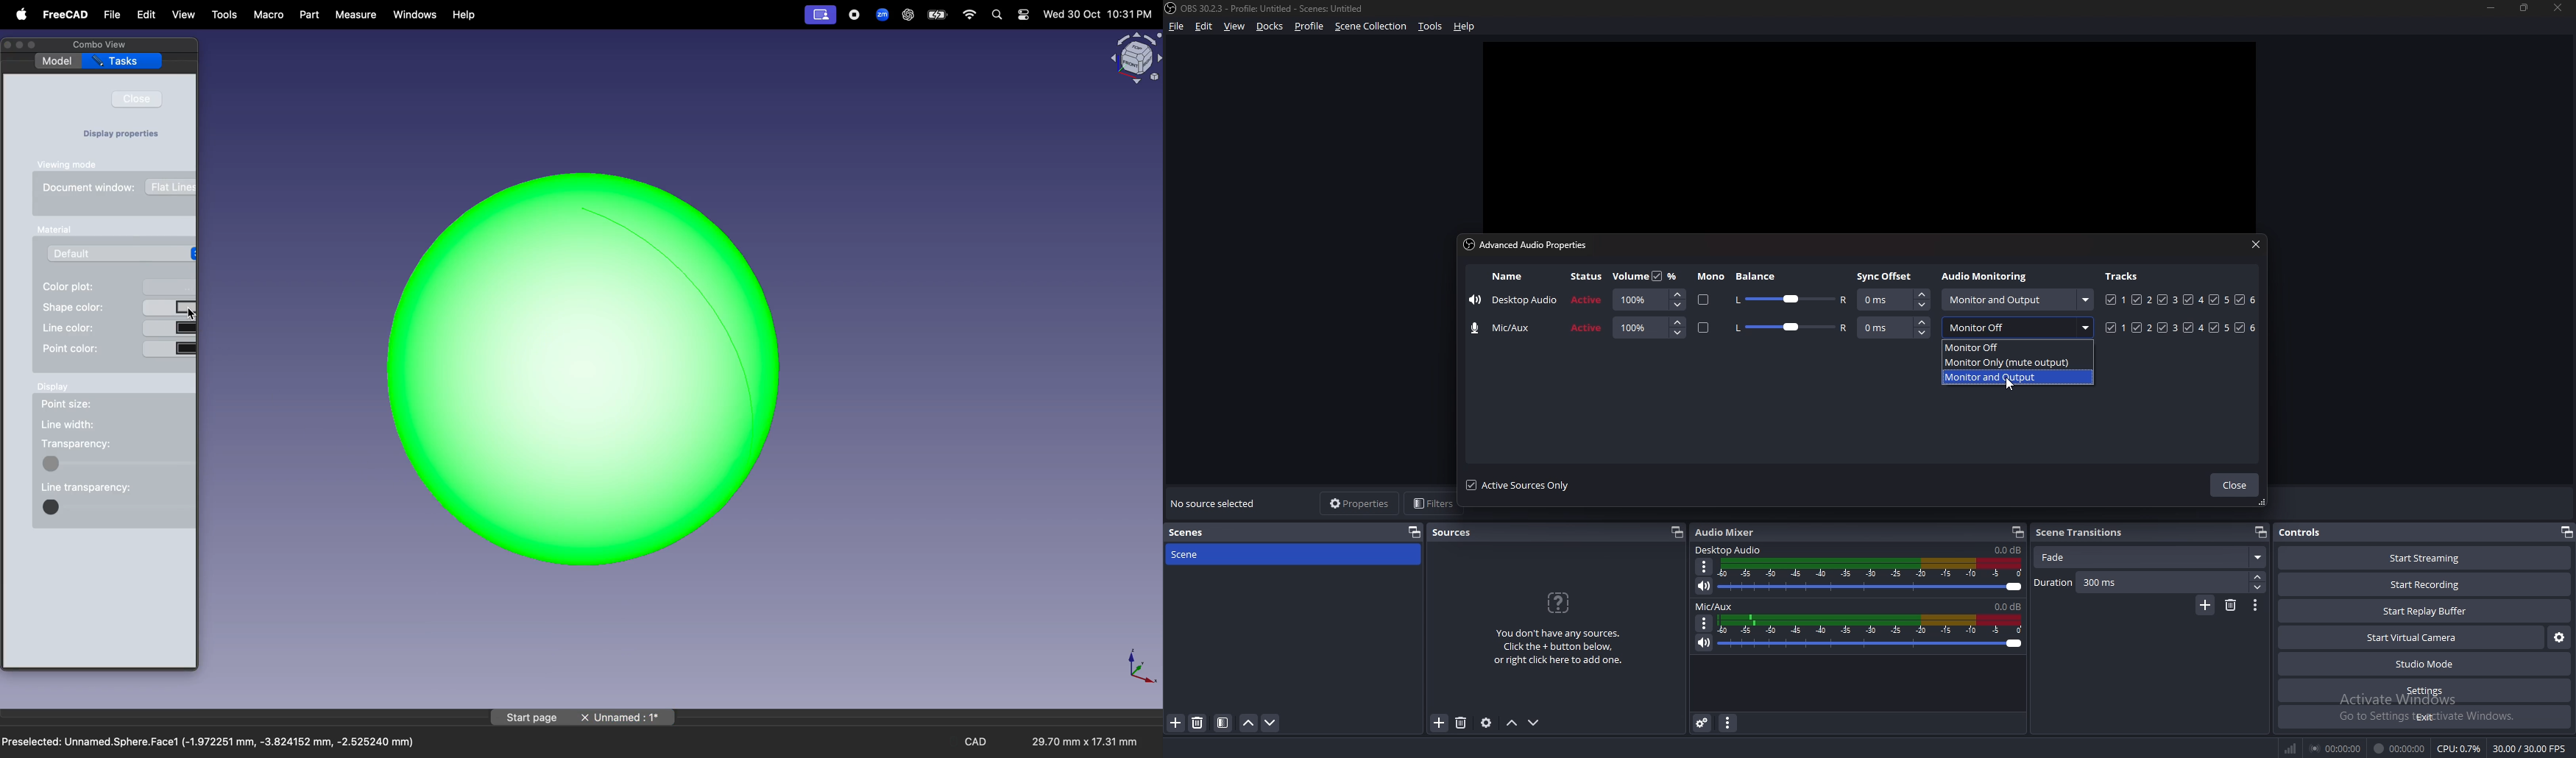  I want to click on add filter, so click(1176, 723).